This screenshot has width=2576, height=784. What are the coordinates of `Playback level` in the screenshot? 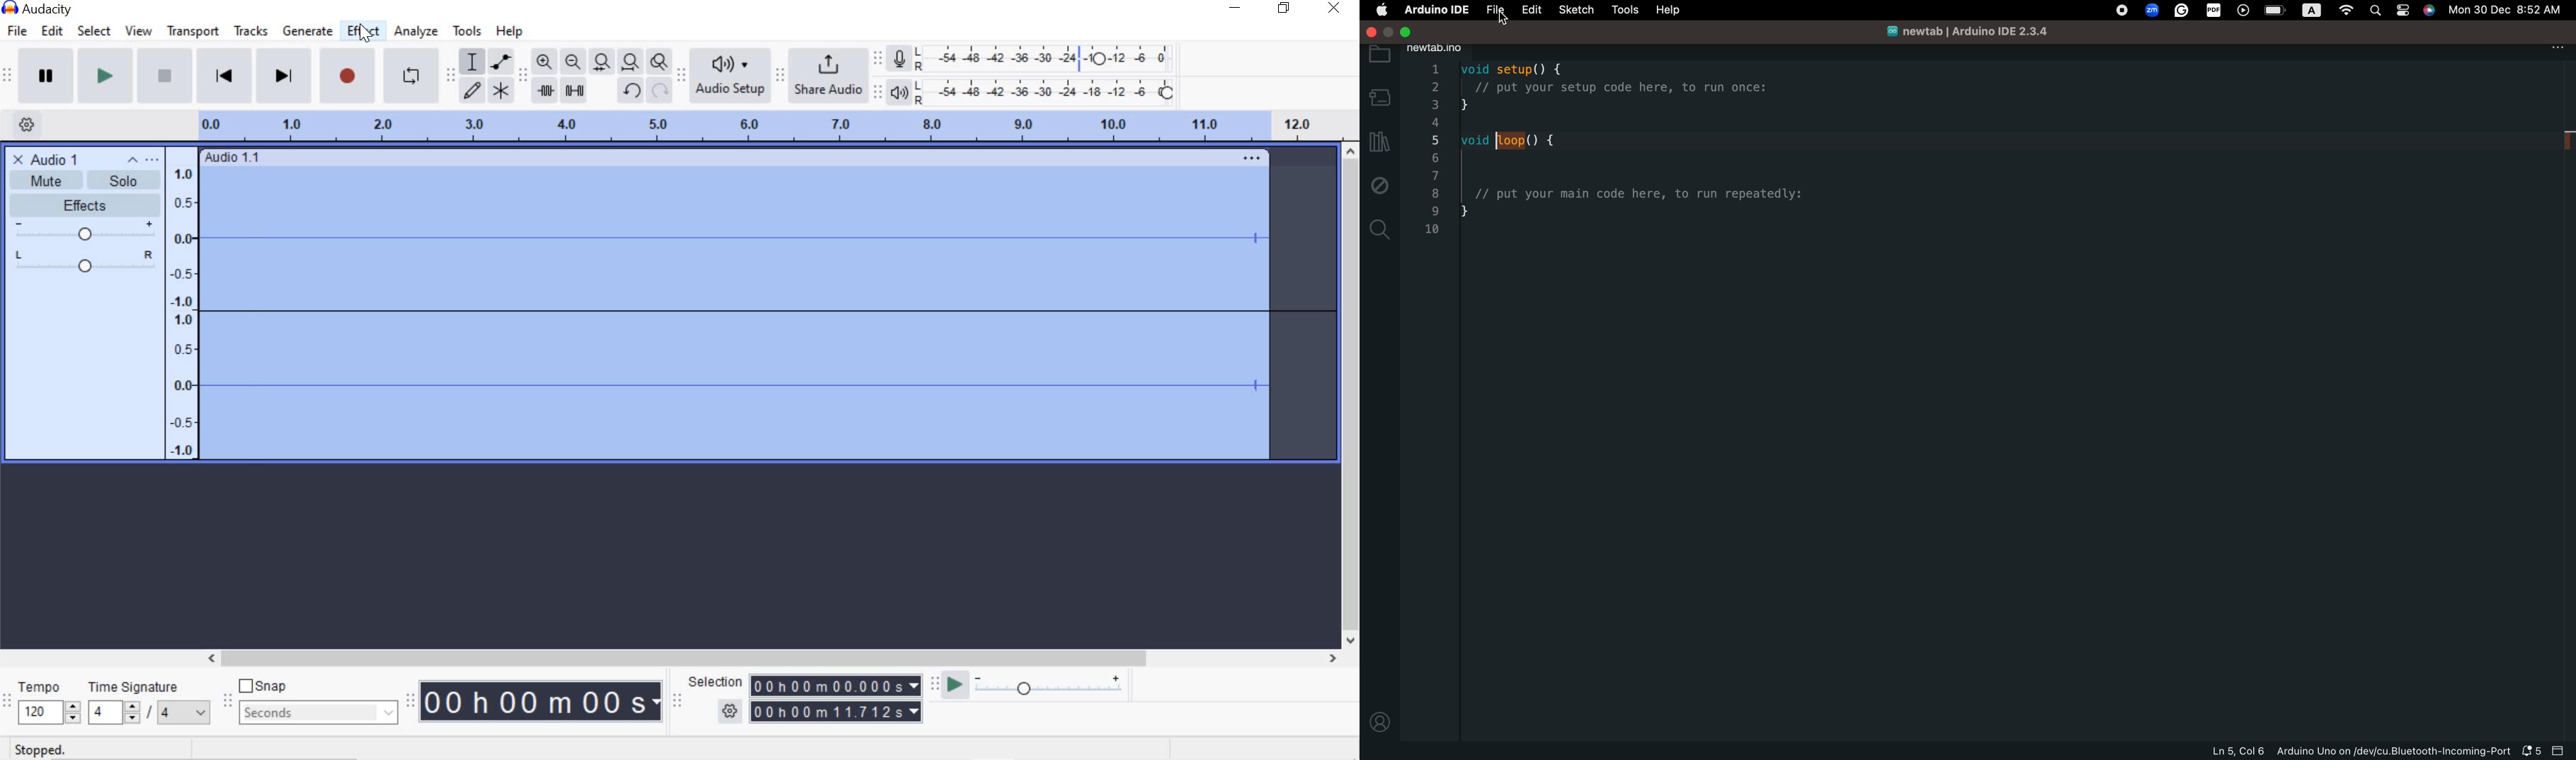 It's located at (1051, 92).